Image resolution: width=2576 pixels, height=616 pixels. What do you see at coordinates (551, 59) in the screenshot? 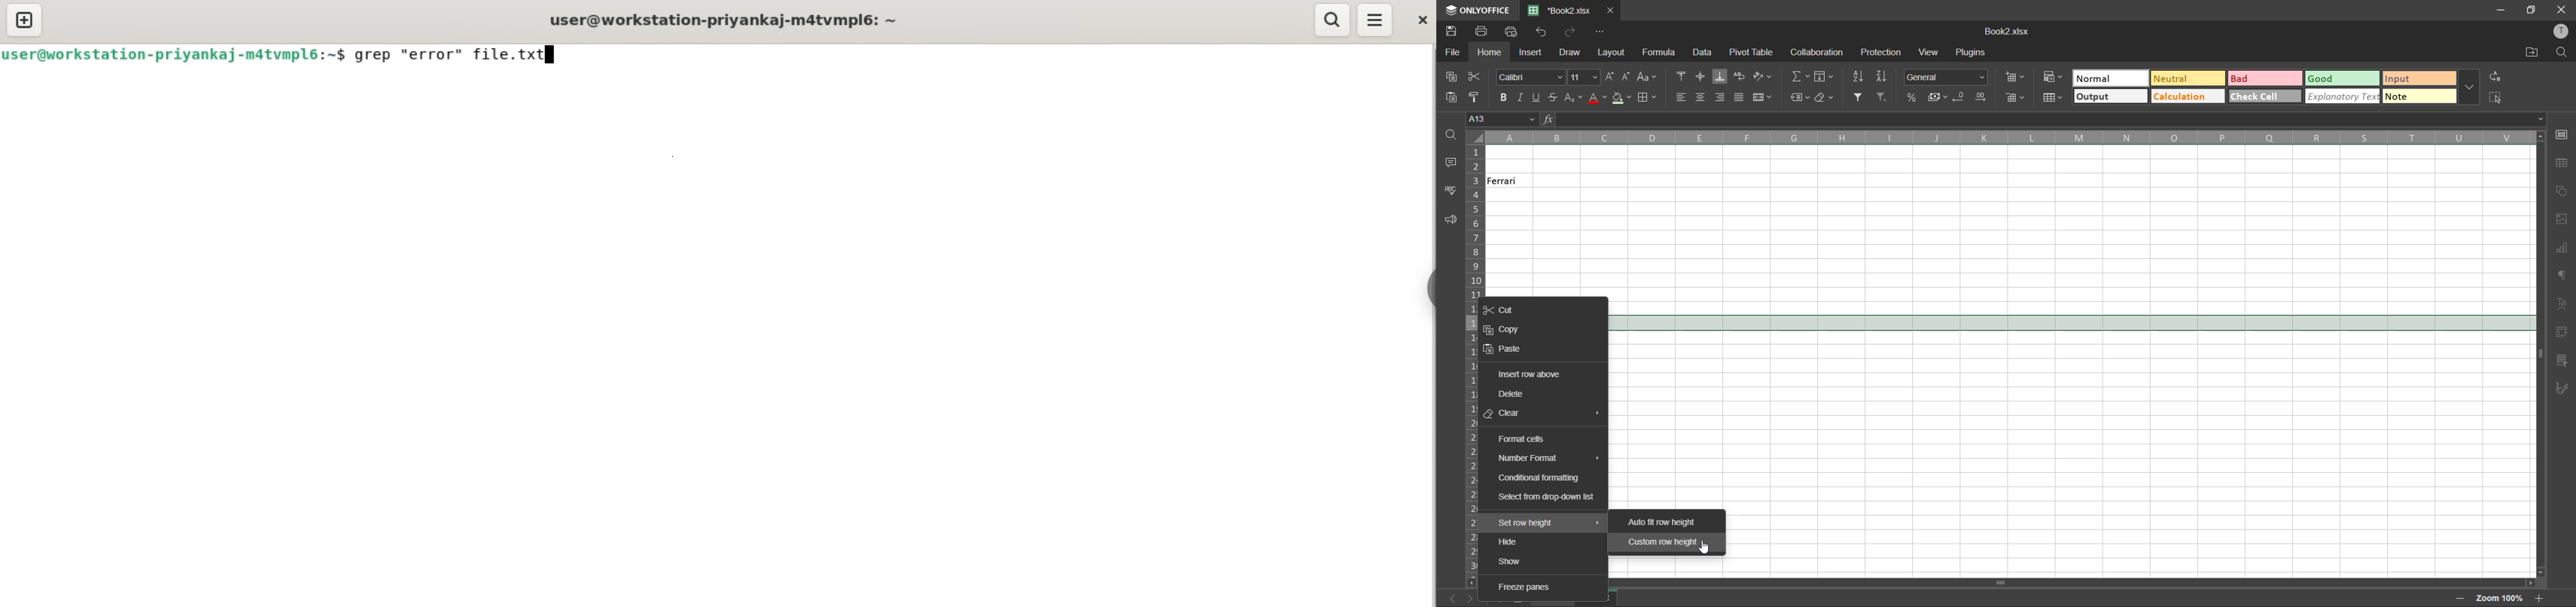
I see `cursor` at bounding box center [551, 59].